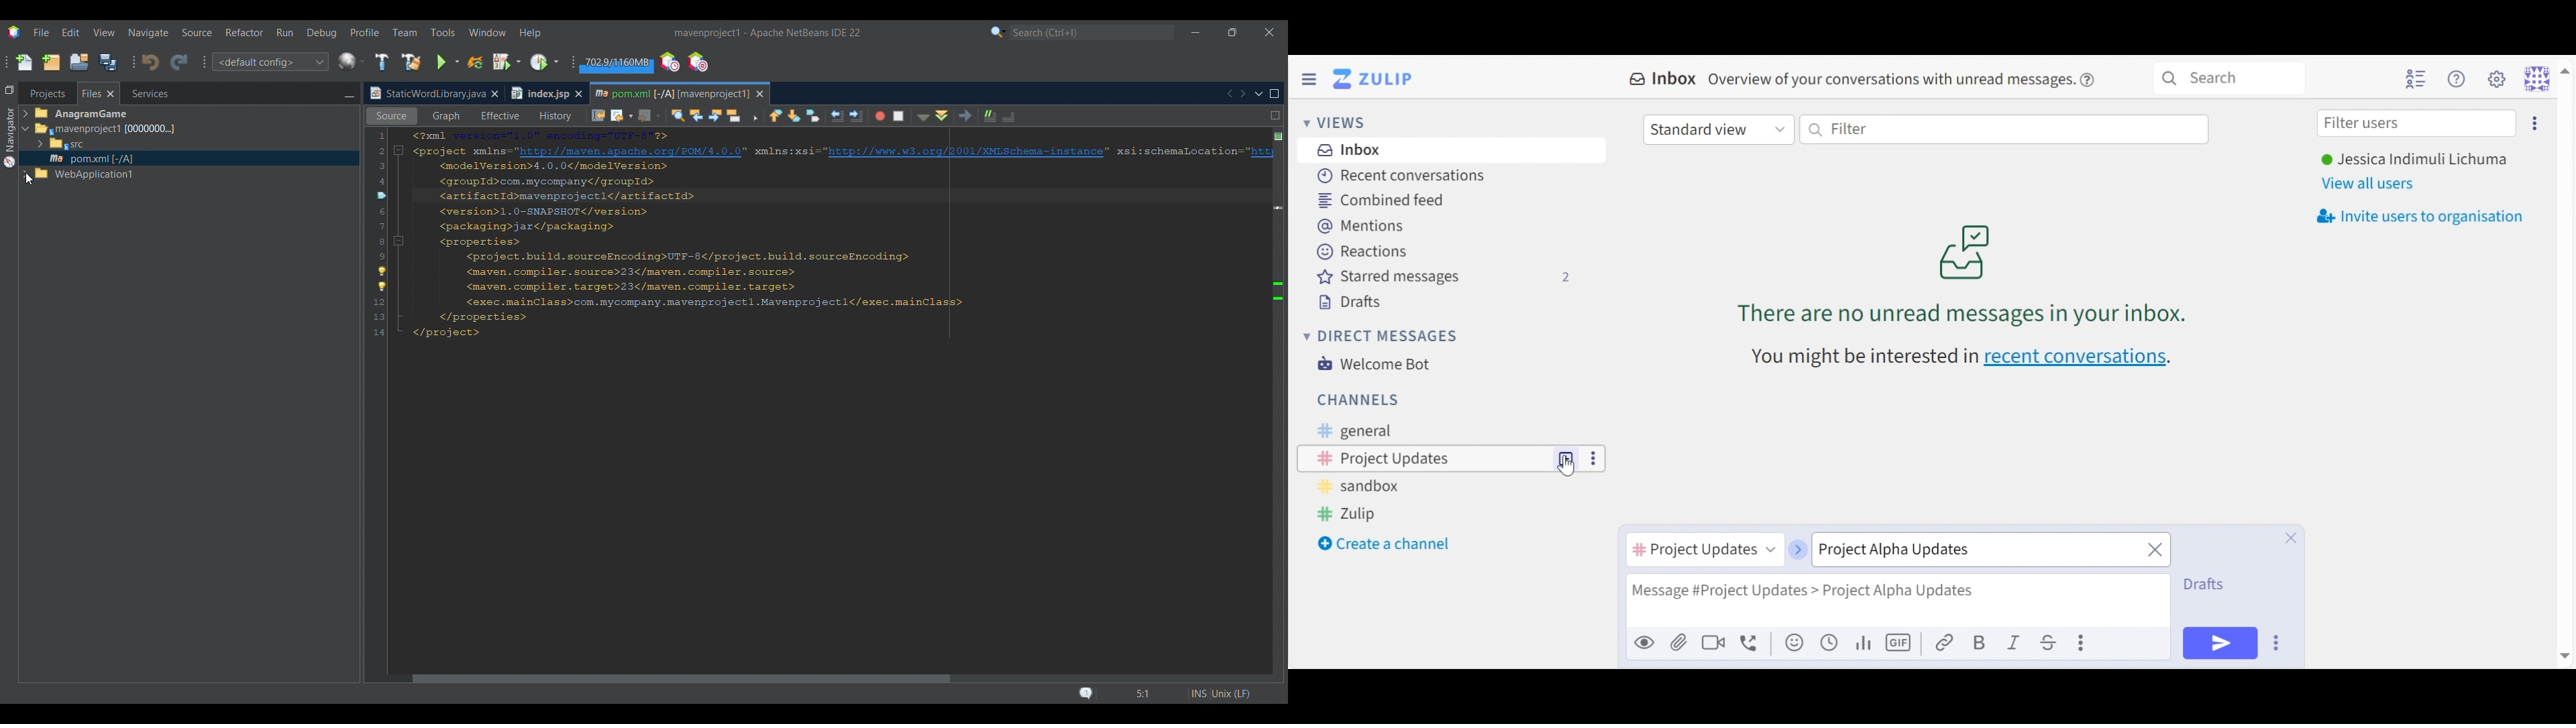  I want to click on Search, so click(2229, 76).